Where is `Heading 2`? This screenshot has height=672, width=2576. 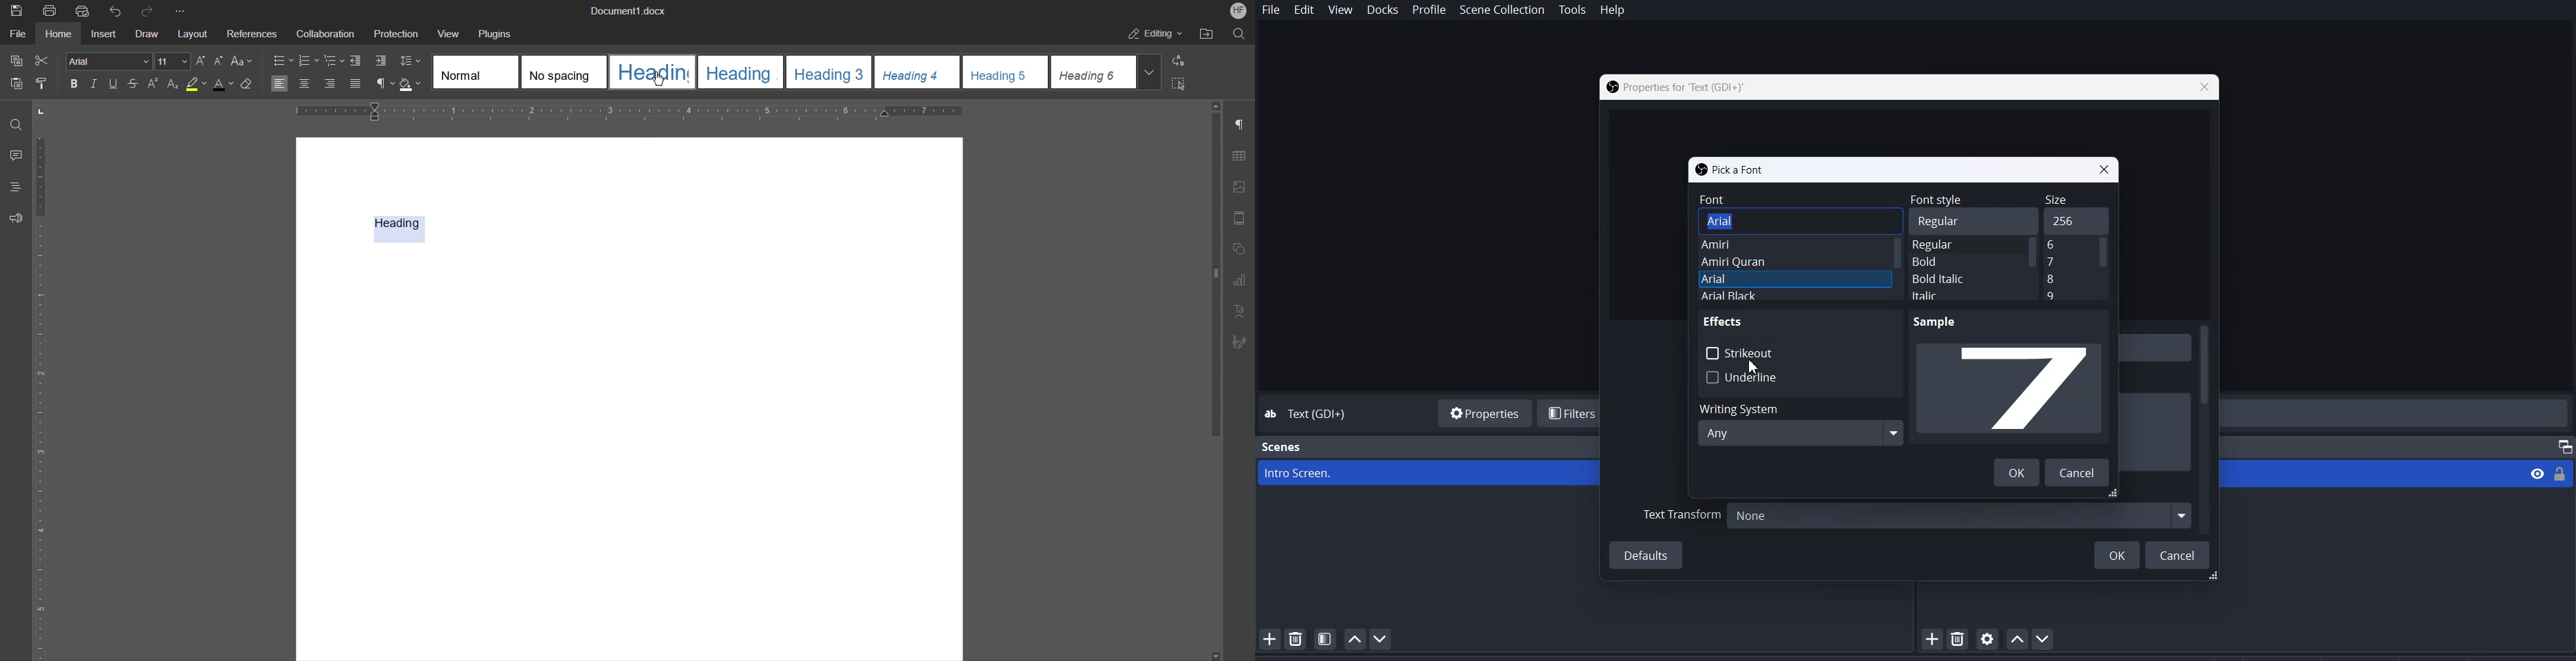
Heading 2 is located at coordinates (745, 71).